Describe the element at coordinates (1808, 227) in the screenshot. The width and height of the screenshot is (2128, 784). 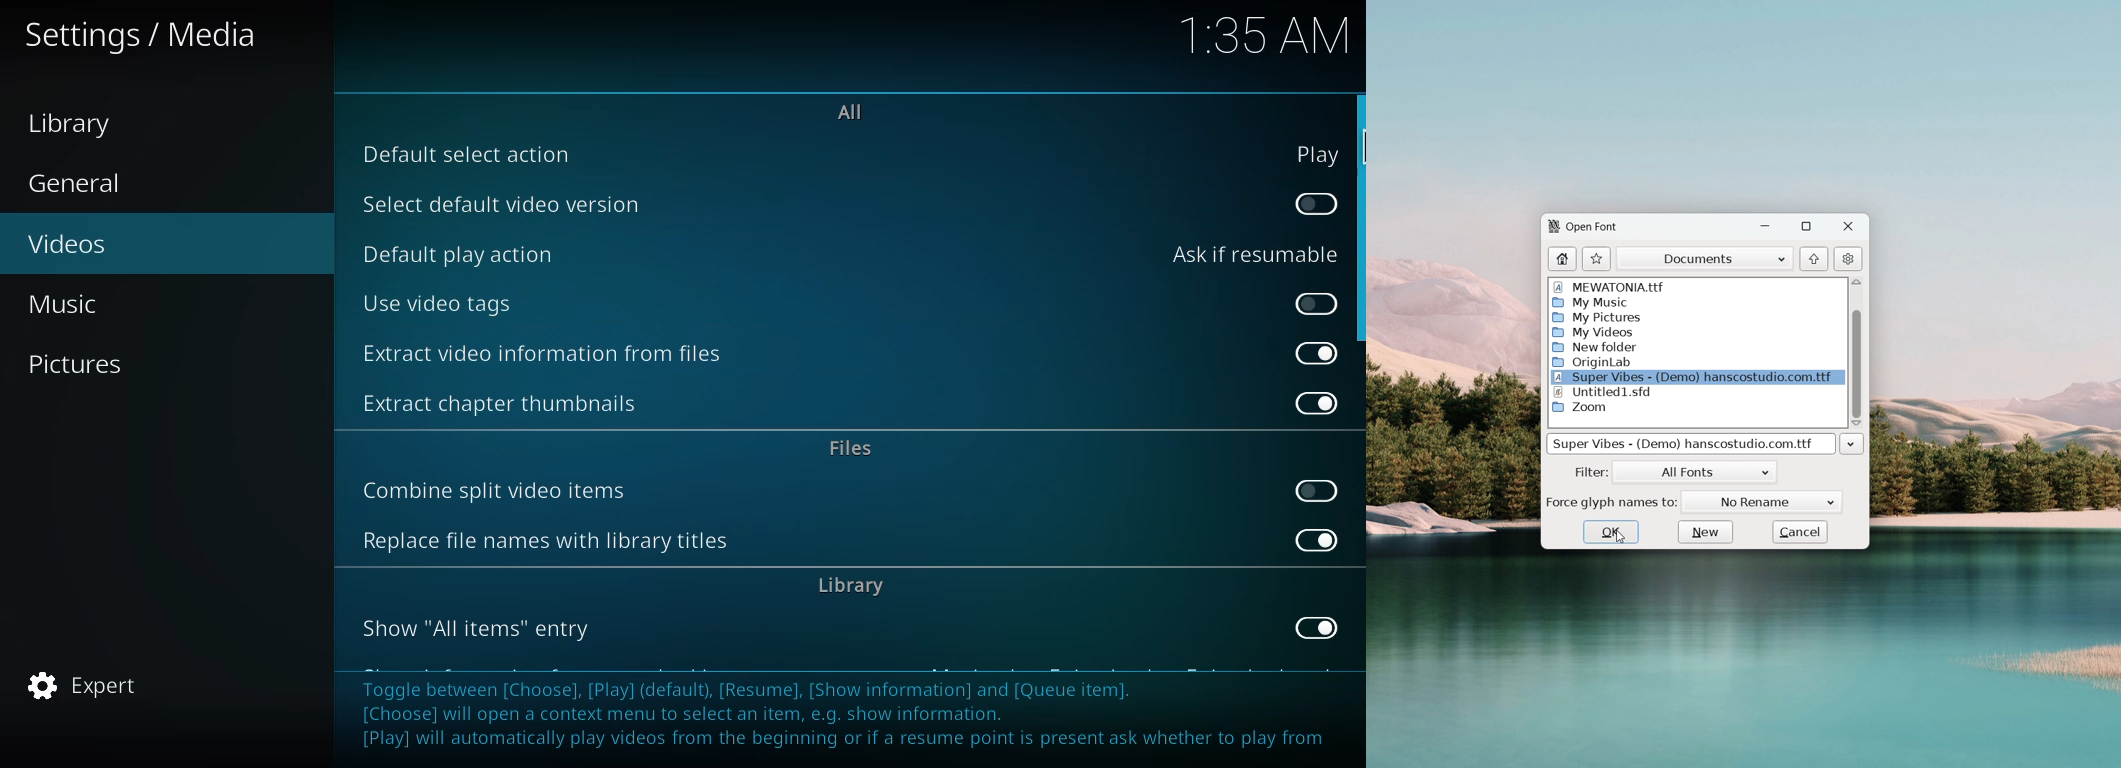
I see `maximize` at that location.